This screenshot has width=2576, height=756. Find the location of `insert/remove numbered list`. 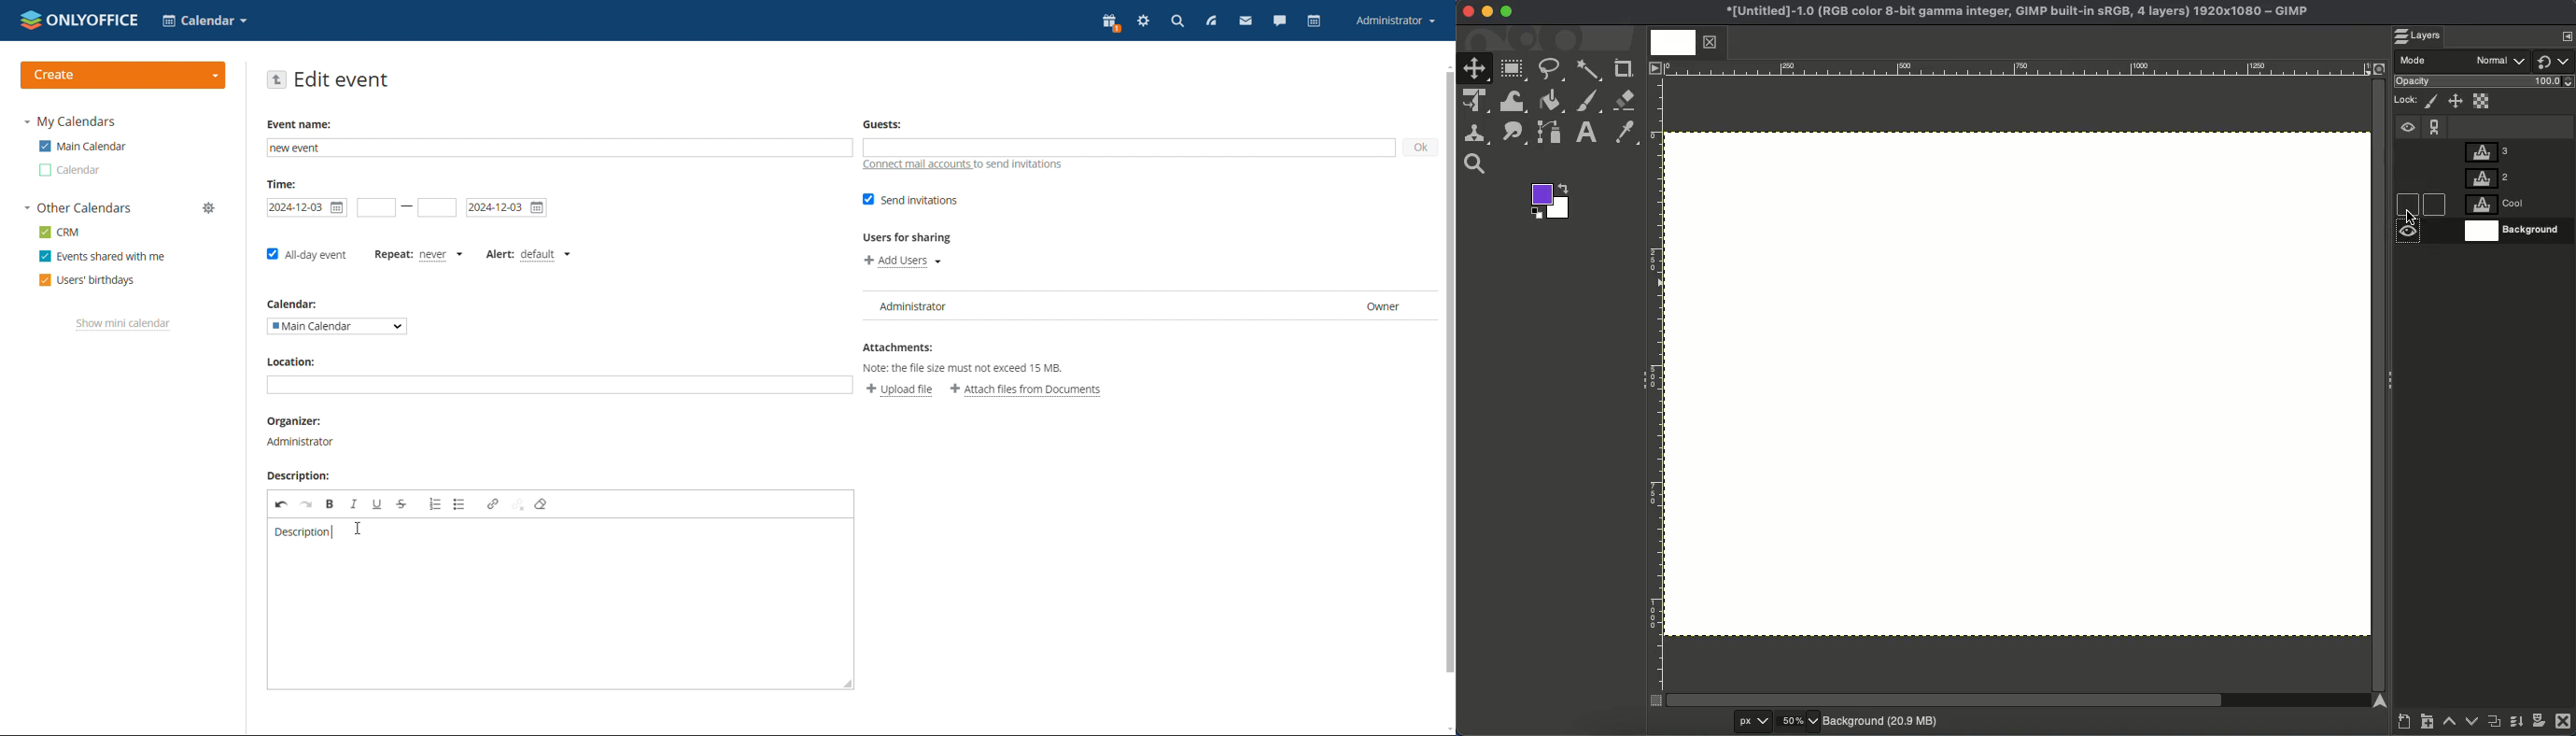

insert/remove numbered list is located at coordinates (435, 504).